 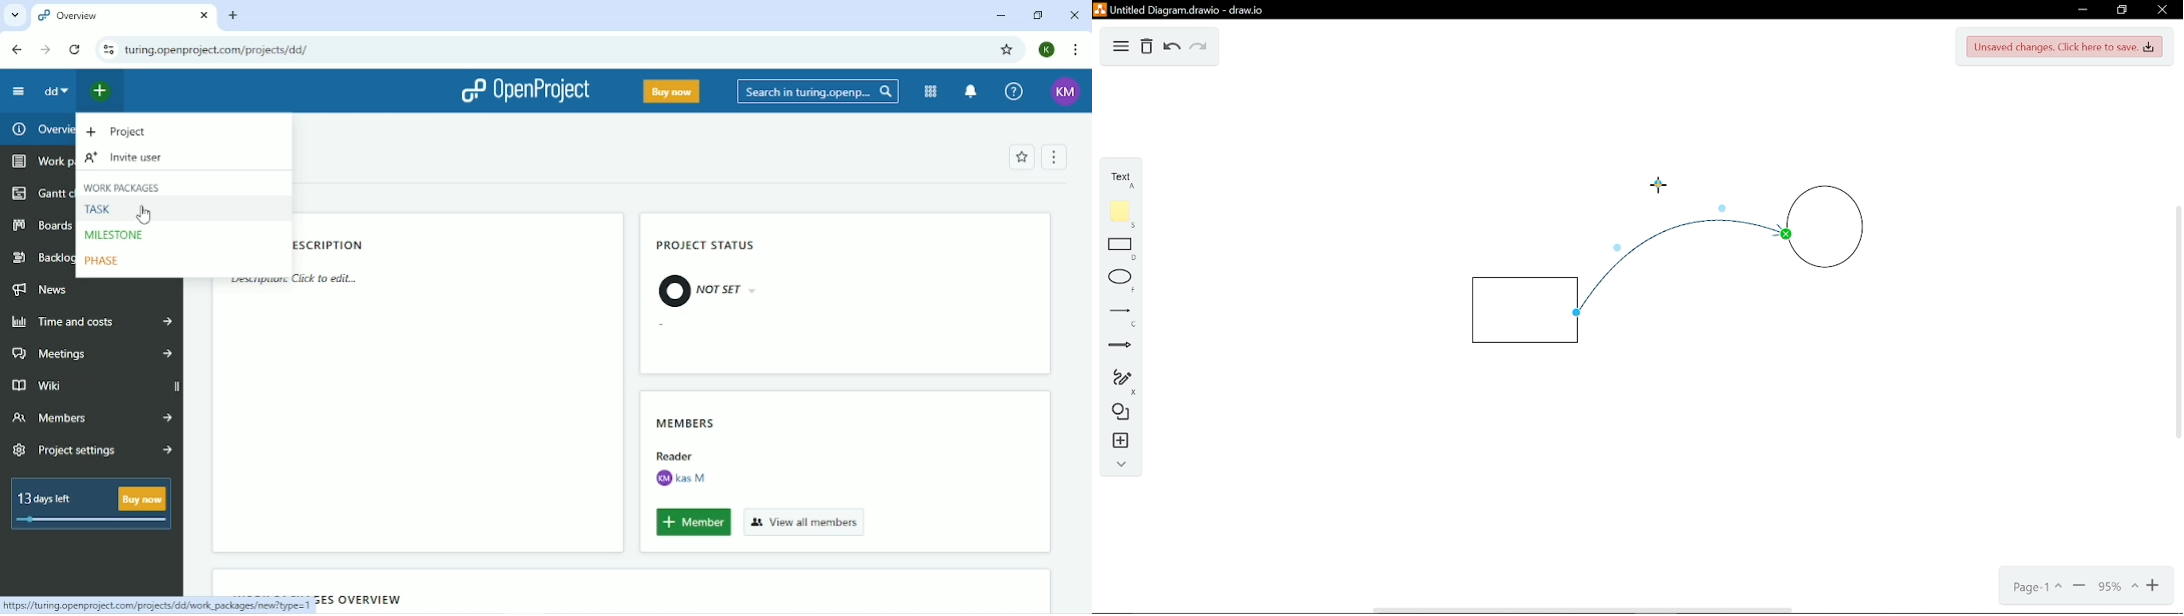 I want to click on Current zoom, so click(x=2117, y=587).